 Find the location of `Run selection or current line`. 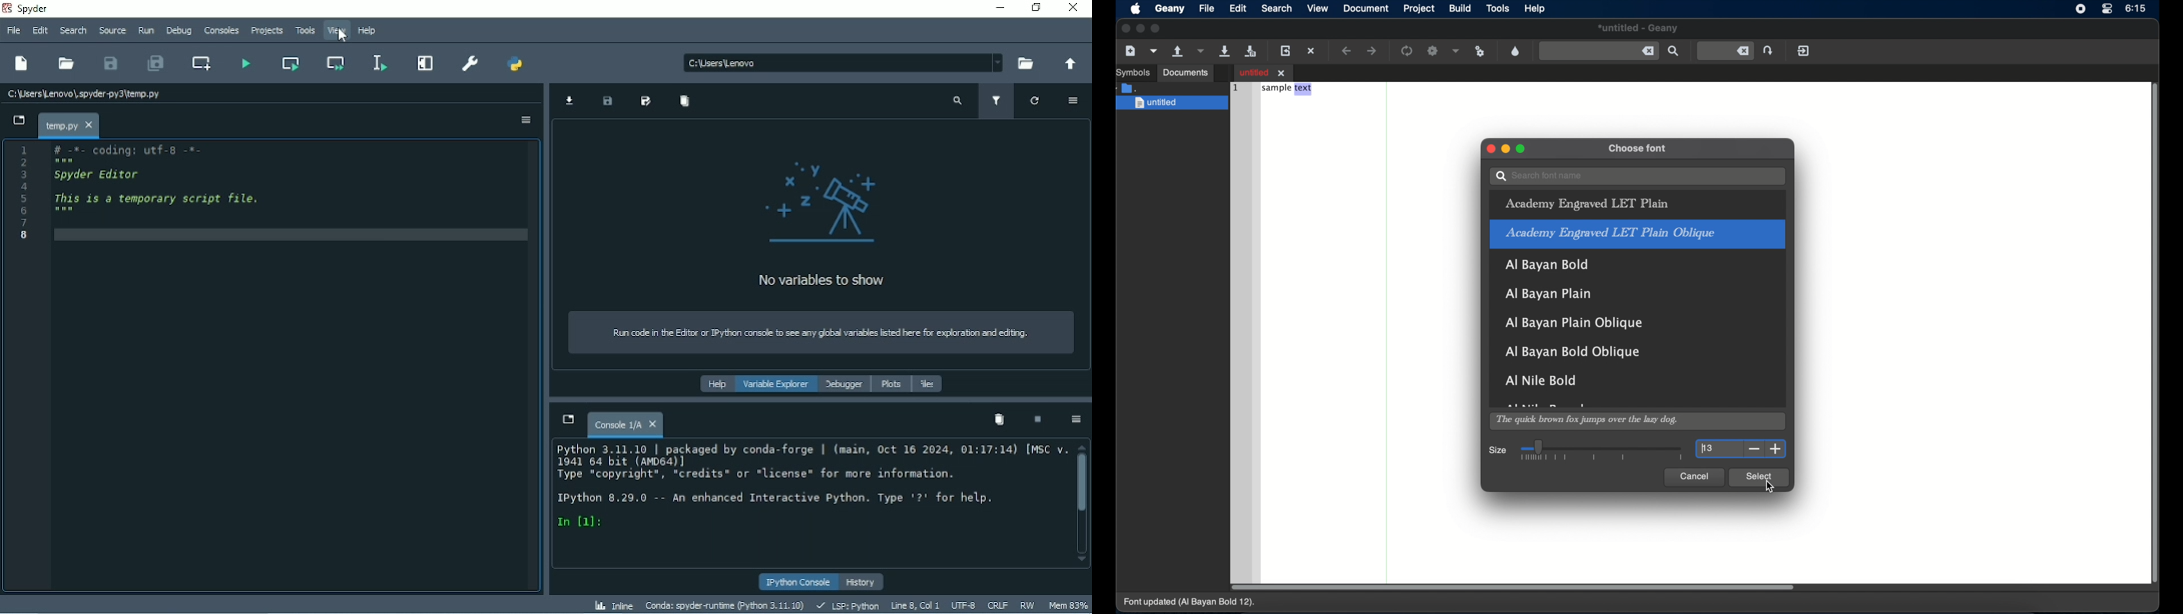

Run selection or current line is located at coordinates (380, 63).